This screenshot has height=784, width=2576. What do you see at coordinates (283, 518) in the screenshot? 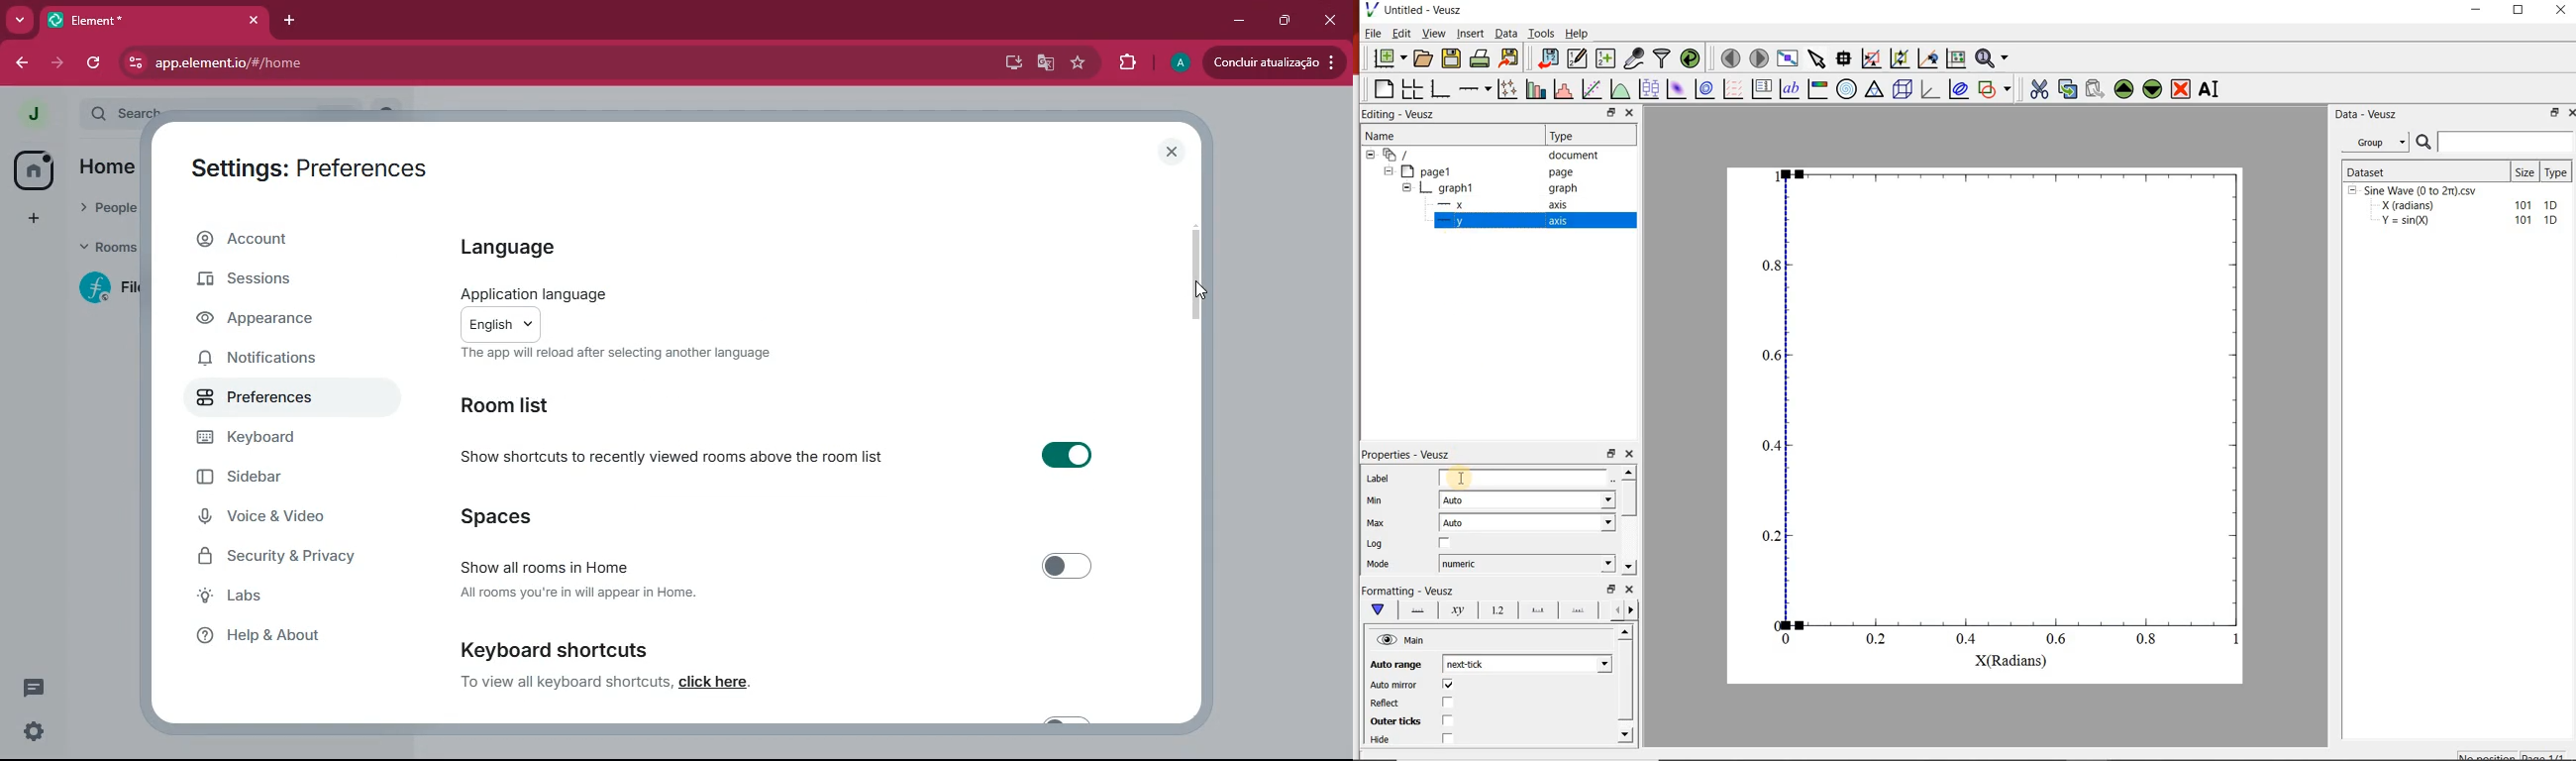
I see `voice & video` at bounding box center [283, 518].